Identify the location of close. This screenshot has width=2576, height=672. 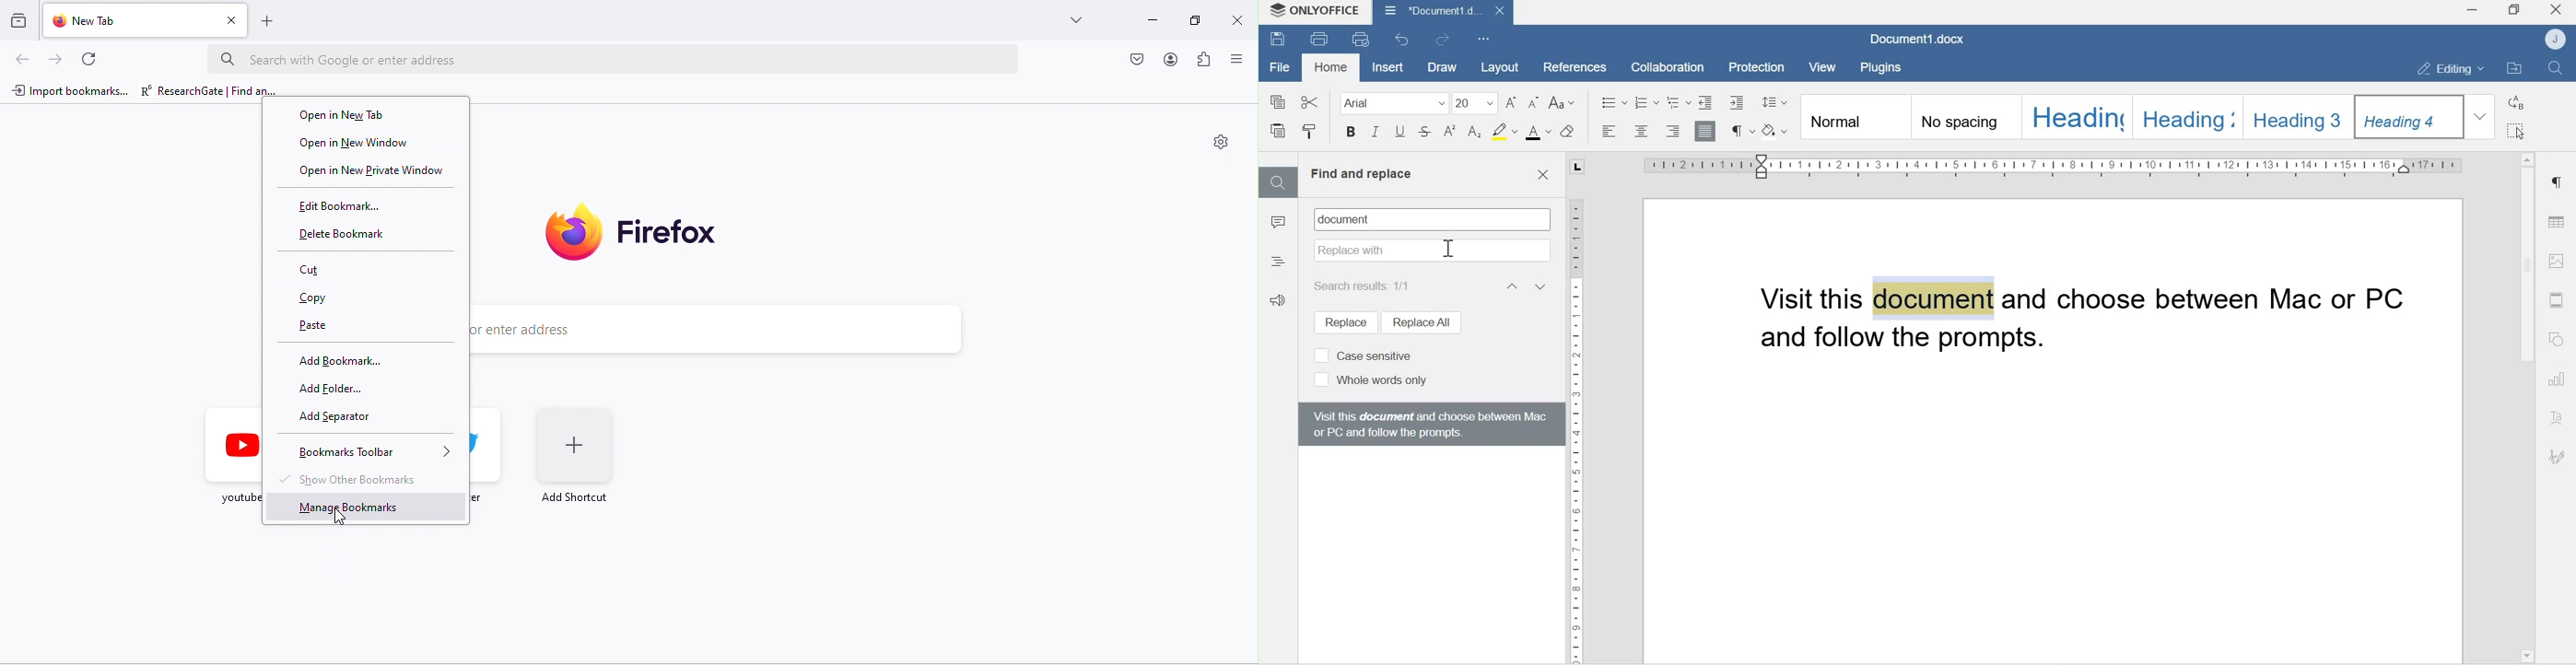
(1239, 17).